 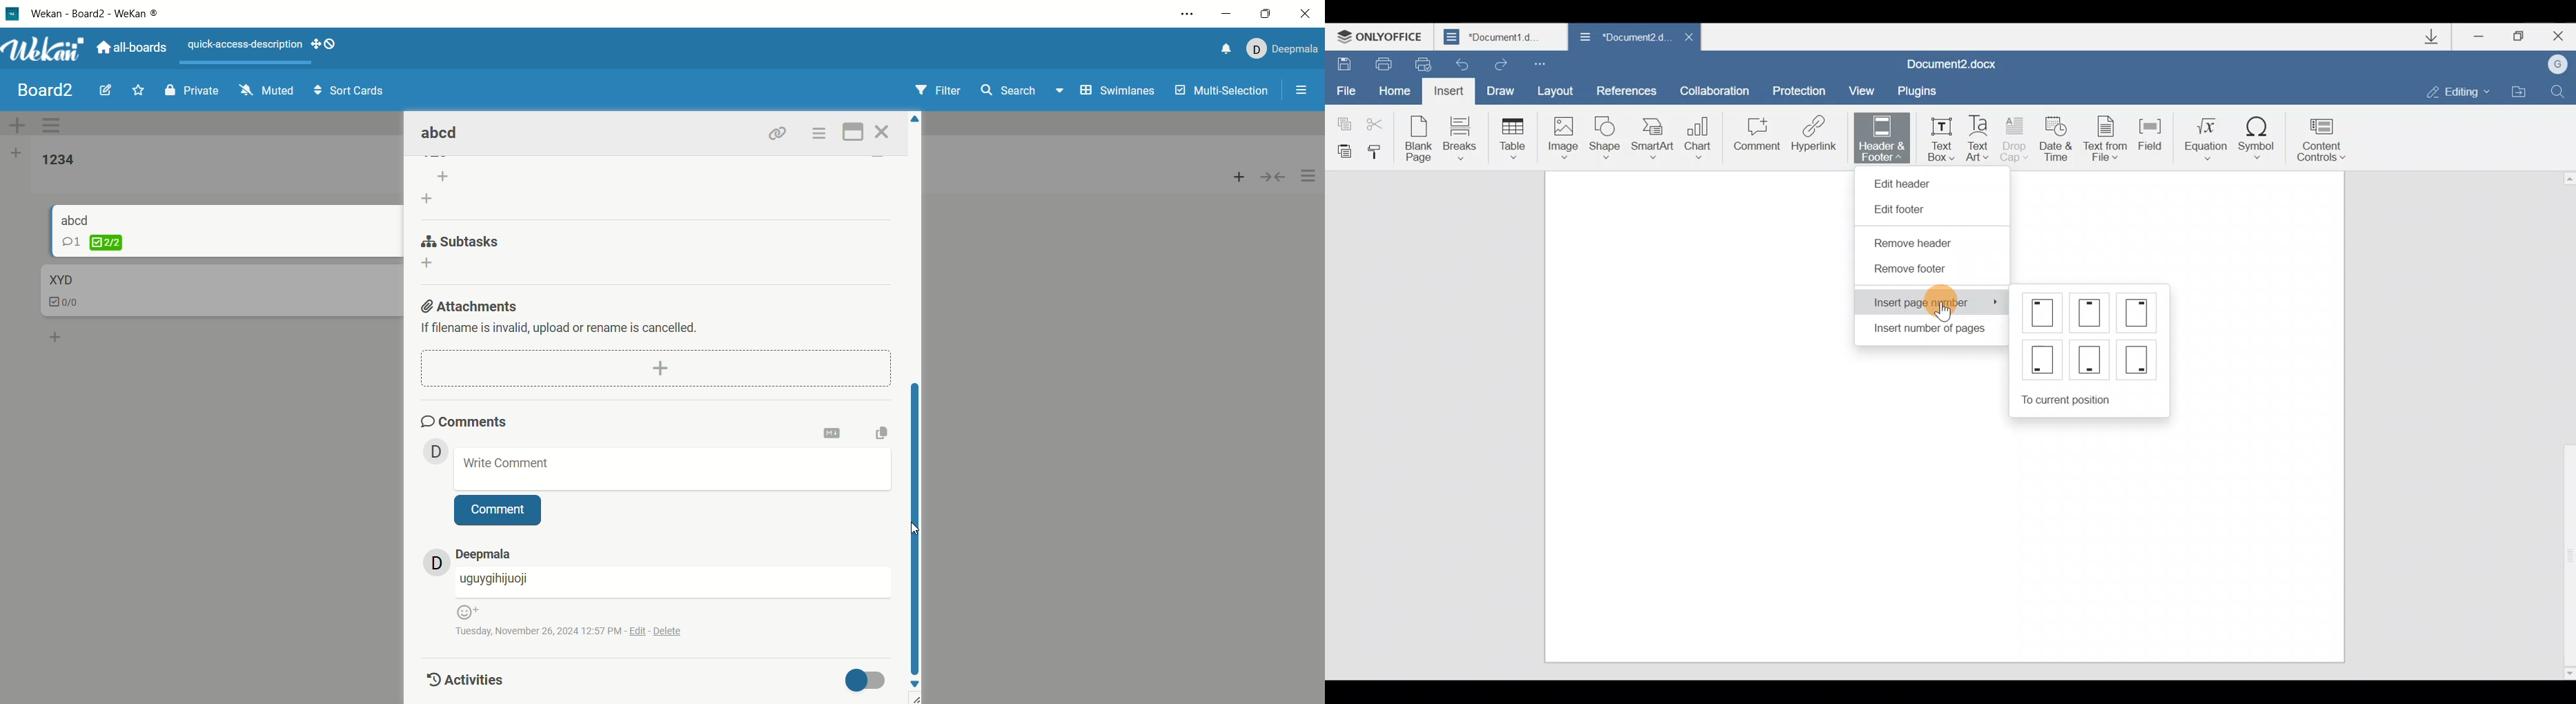 I want to click on swimlanes, so click(x=1119, y=92).